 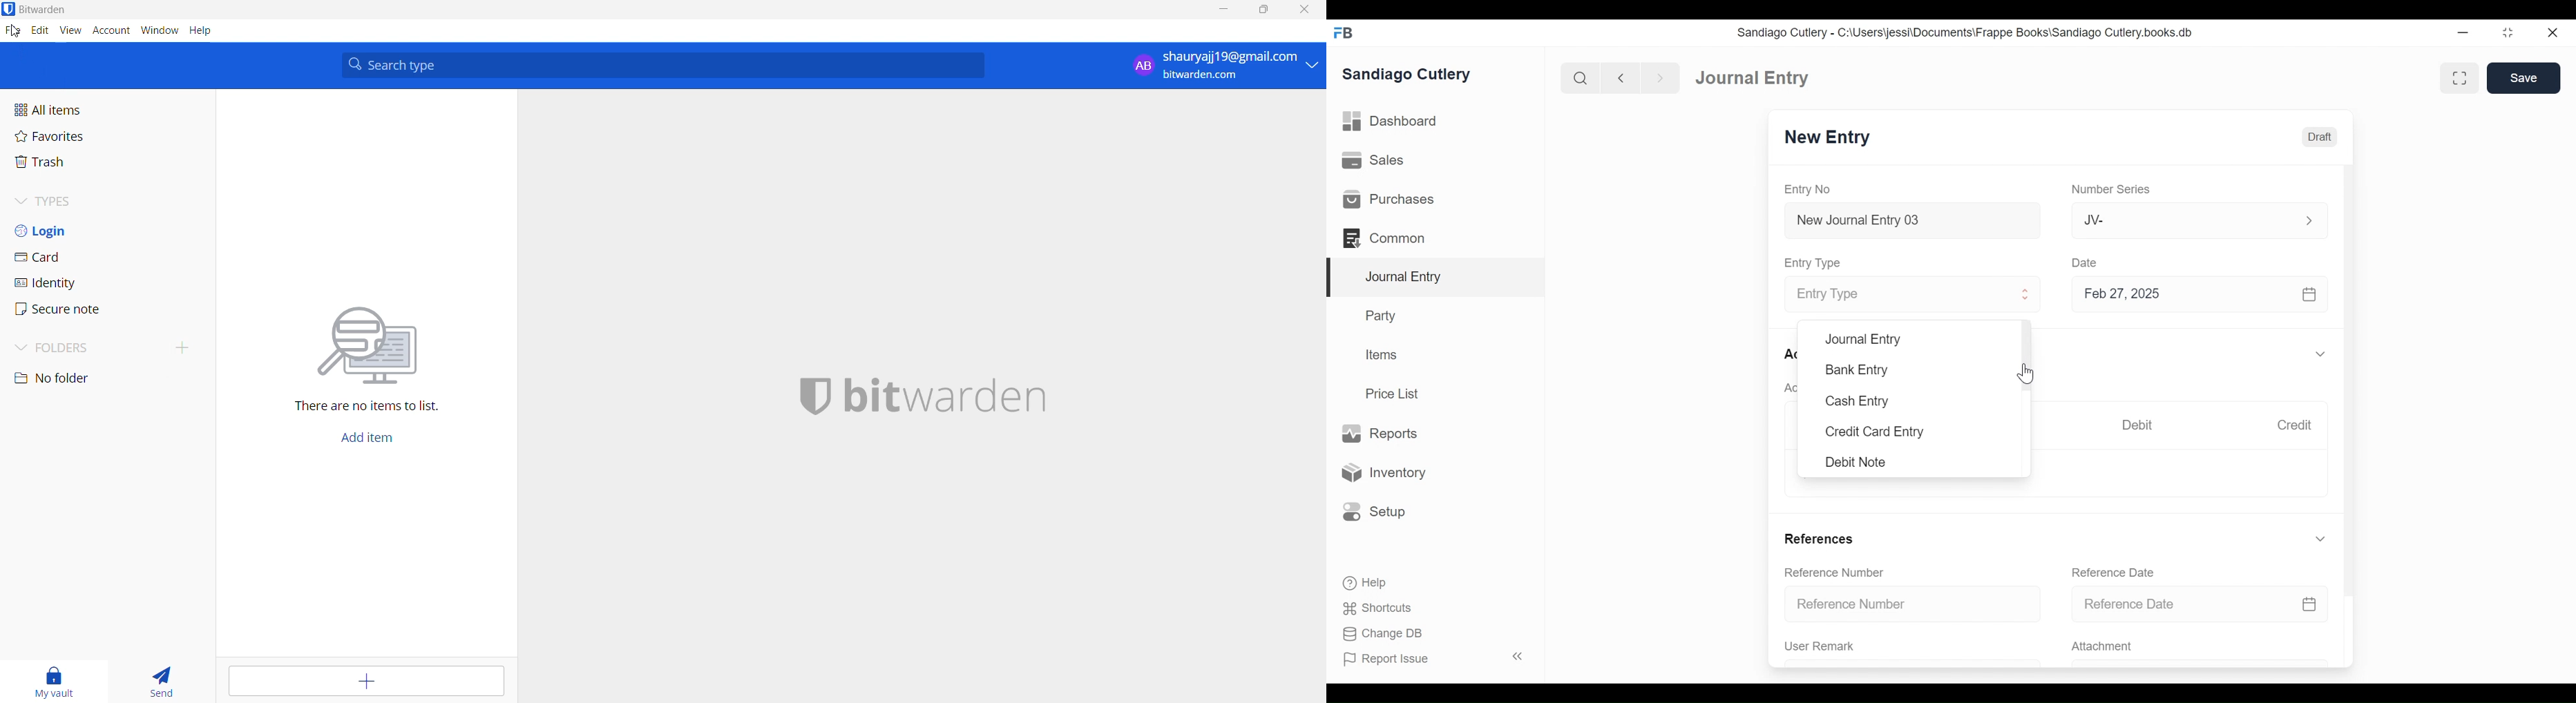 What do you see at coordinates (1828, 647) in the screenshot?
I see `User Remark` at bounding box center [1828, 647].